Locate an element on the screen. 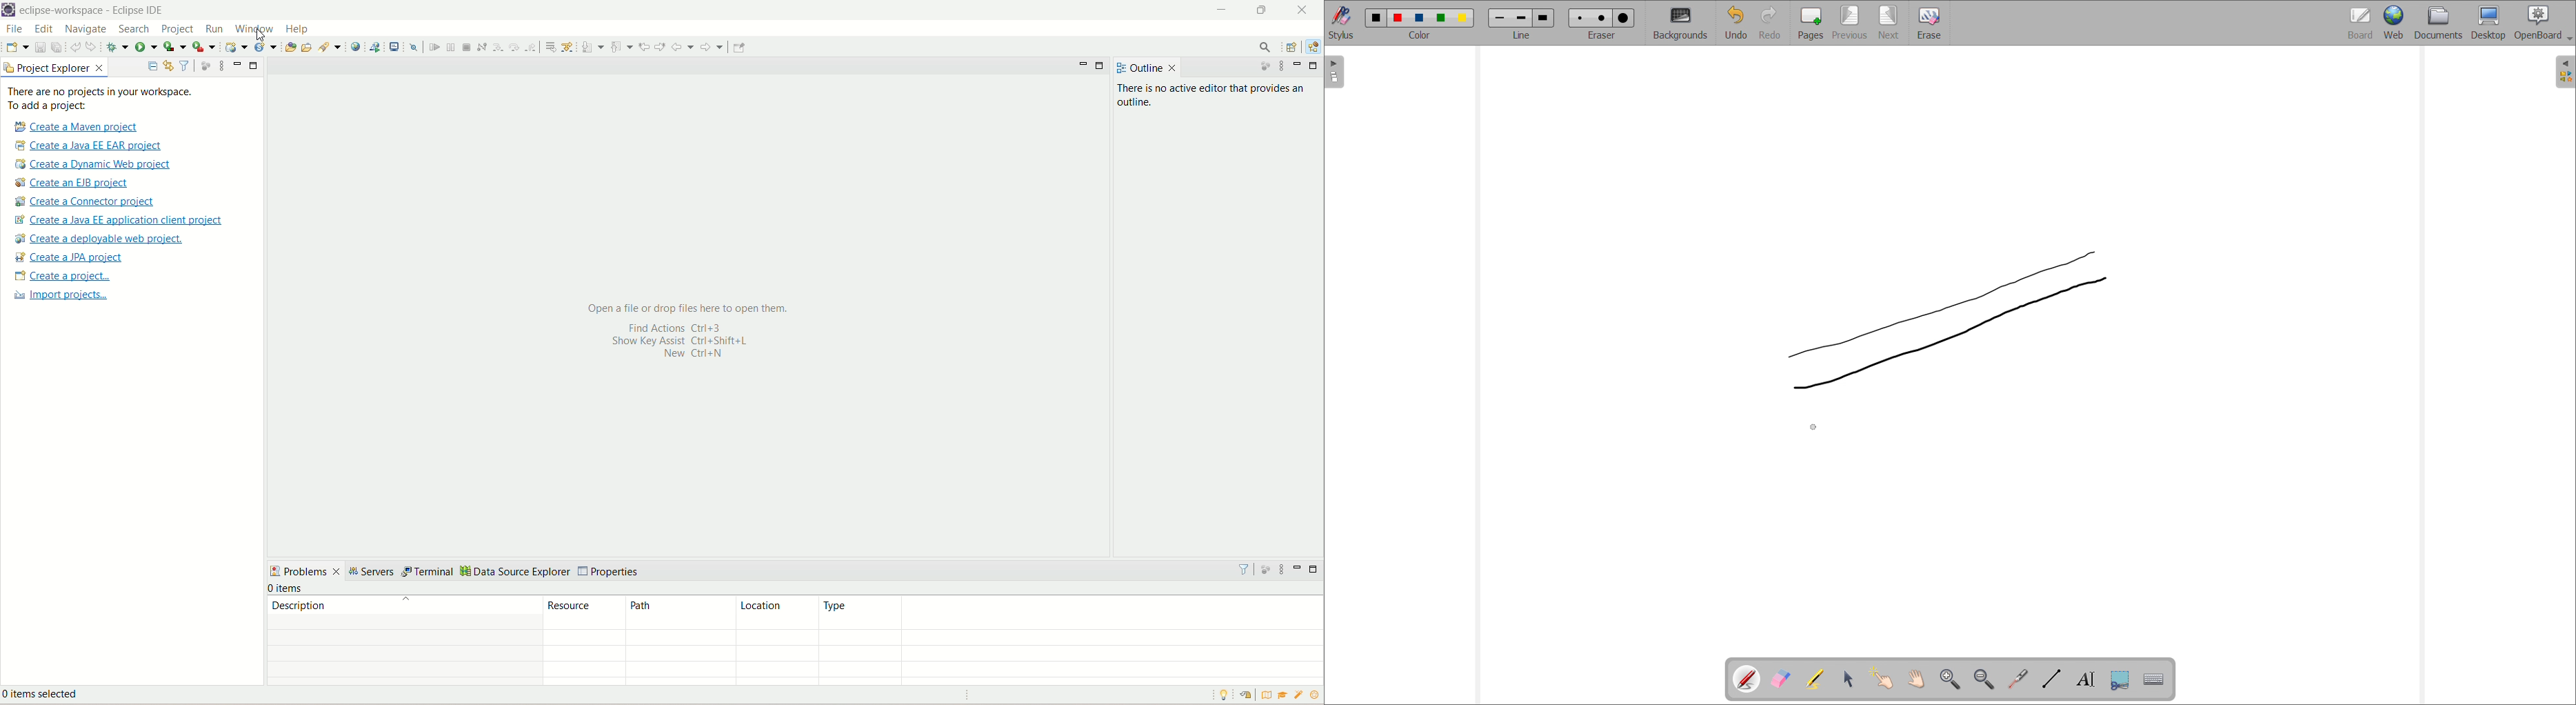 The image size is (2576, 728). focus on active task is located at coordinates (1260, 68).